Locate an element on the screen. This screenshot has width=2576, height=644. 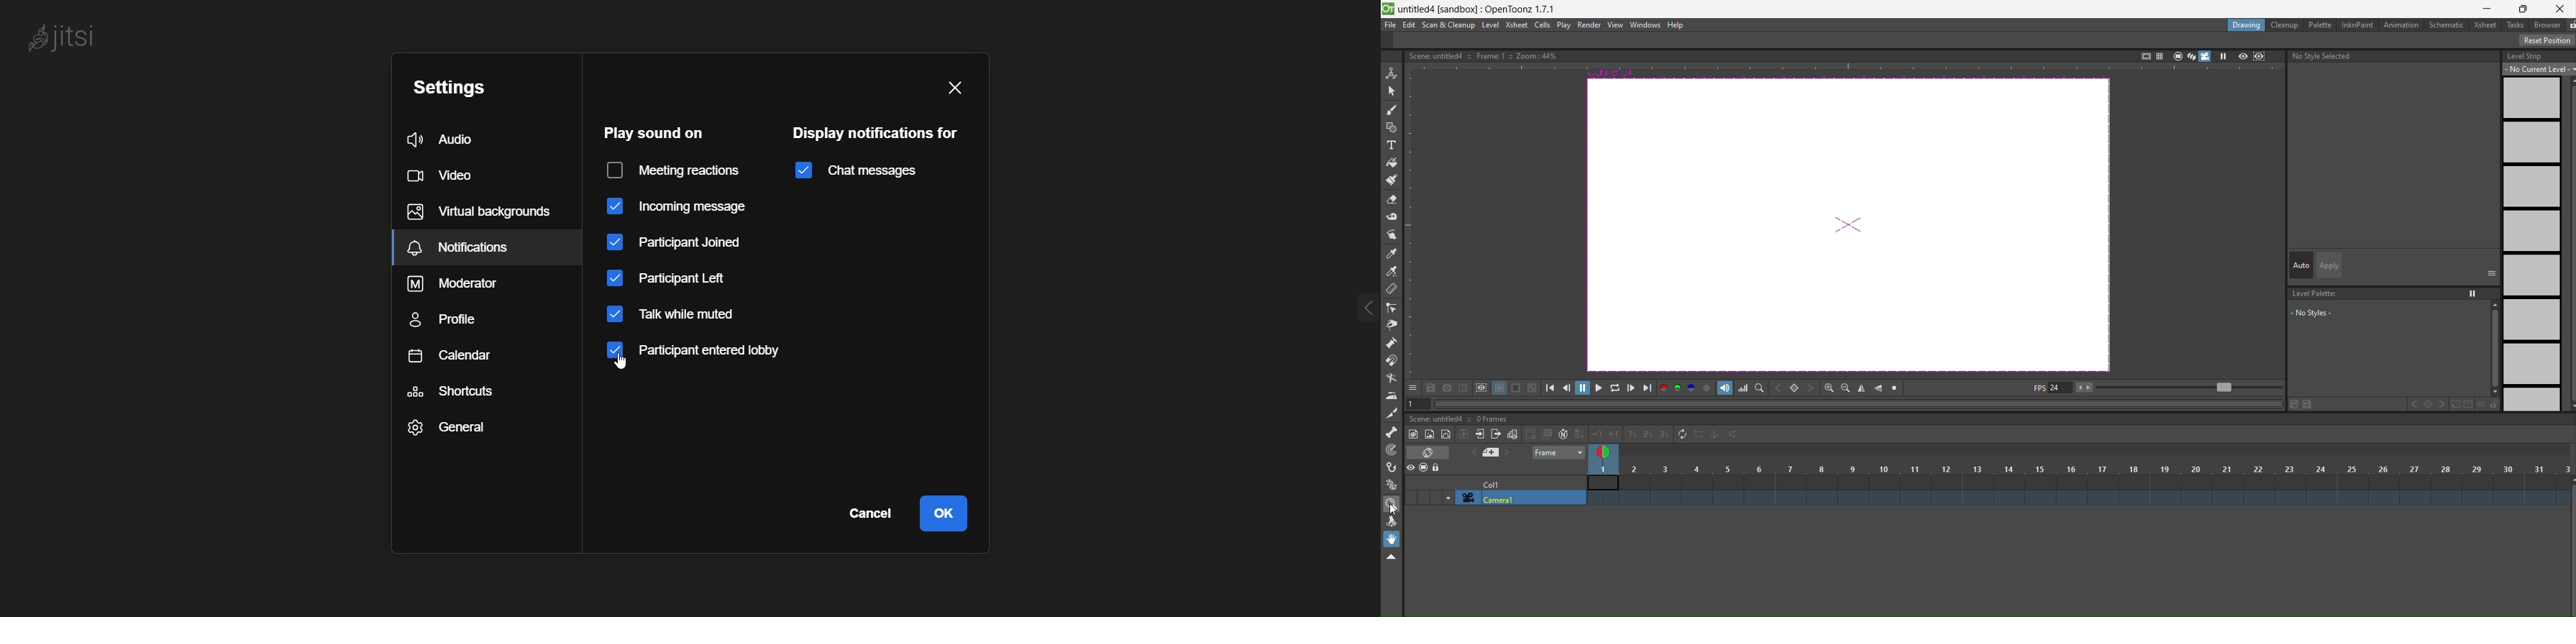
icons is located at coordinates (2165, 56).